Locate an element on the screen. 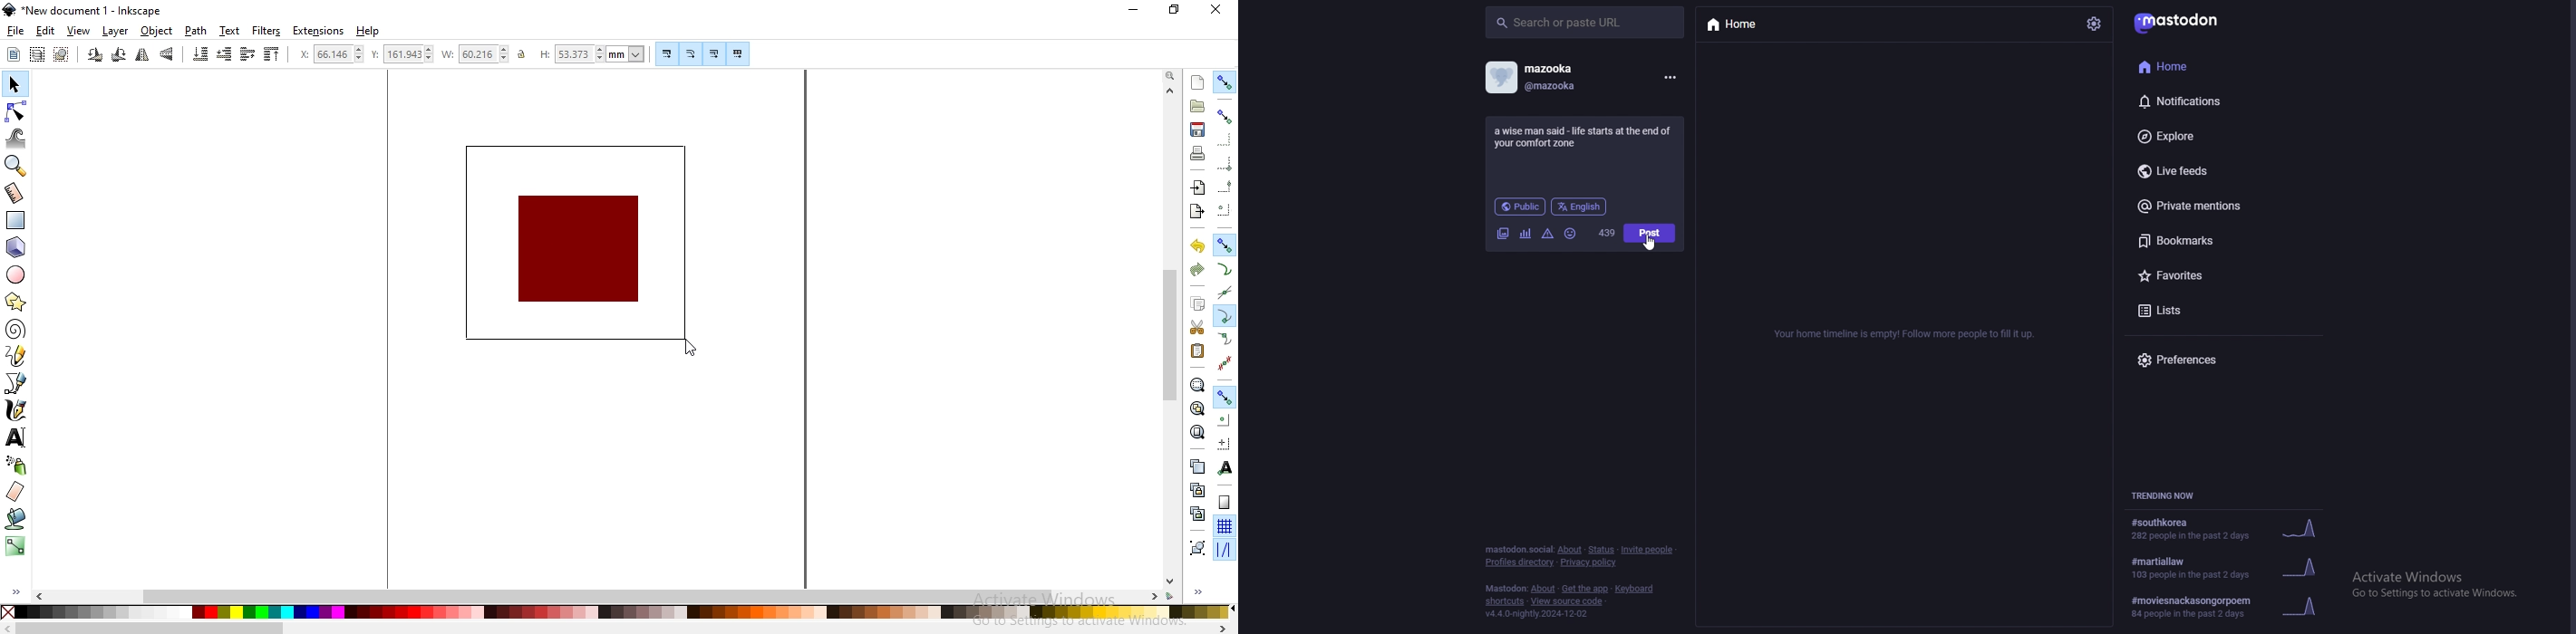 This screenshot has height=644, width=2576. horizontal coordinate of selection is located at coordinates (302, 54).